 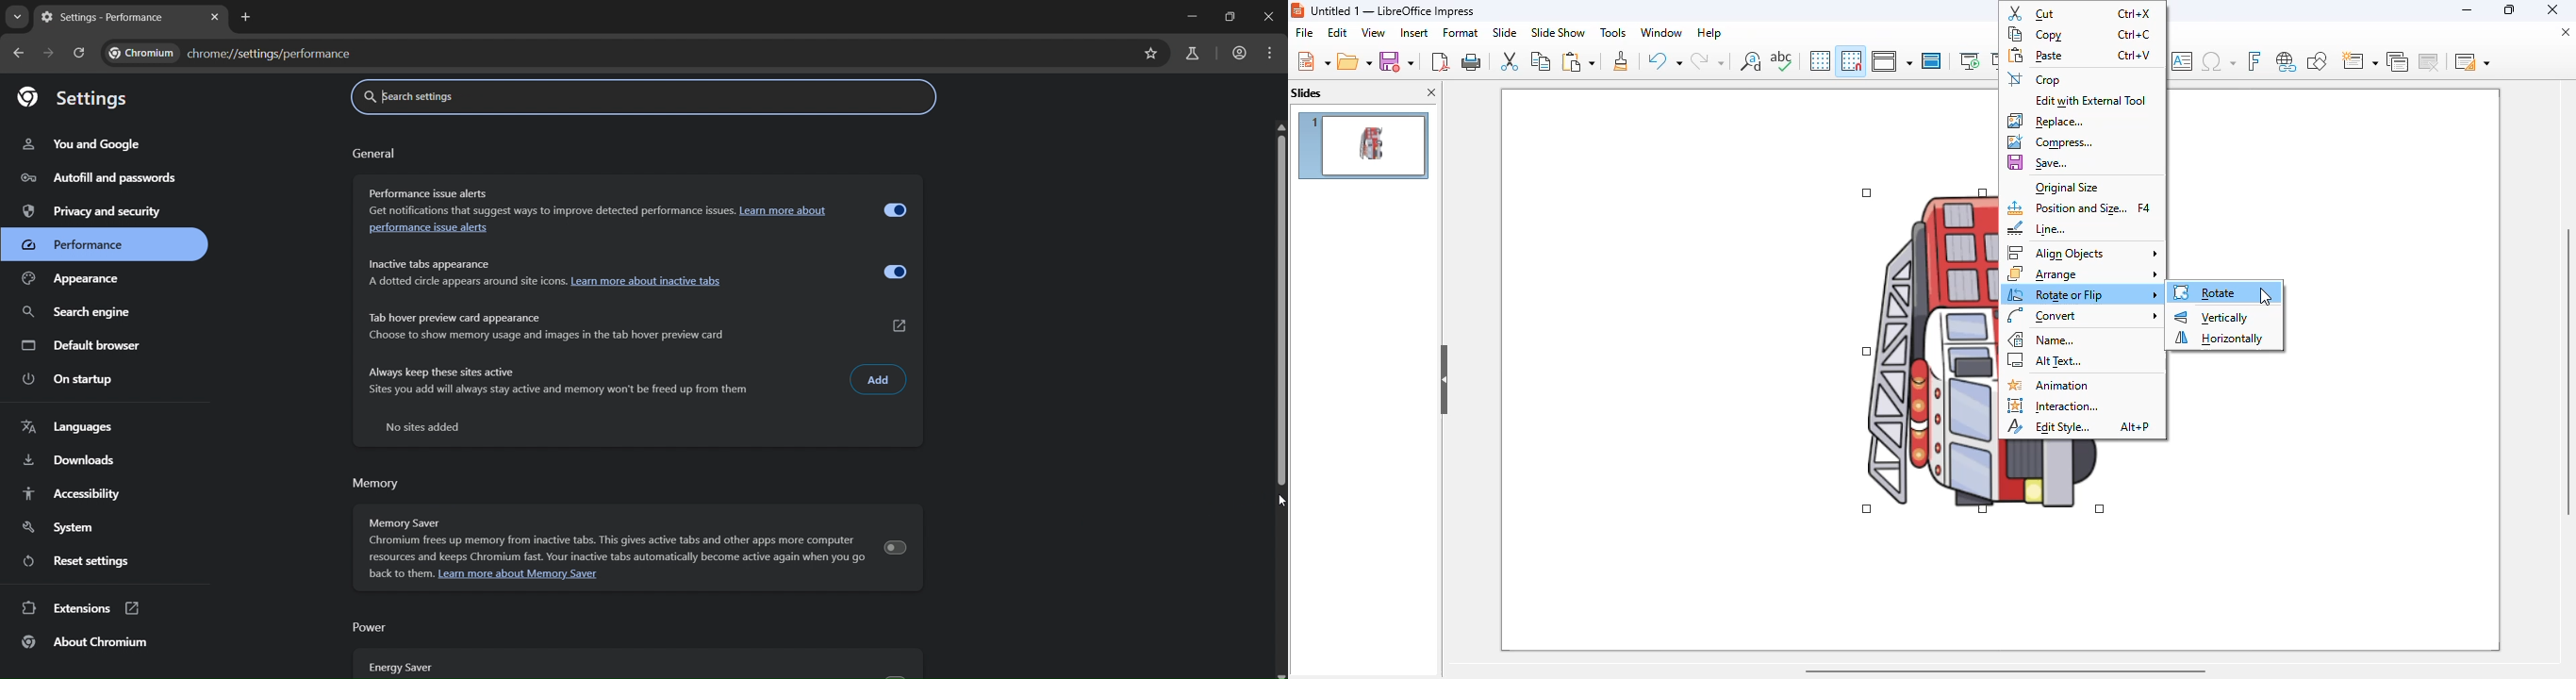 What do you see at coordinates (436, 194) in the screenshot?
I see `Performance issue alerts` at bounding box center [436, 194].